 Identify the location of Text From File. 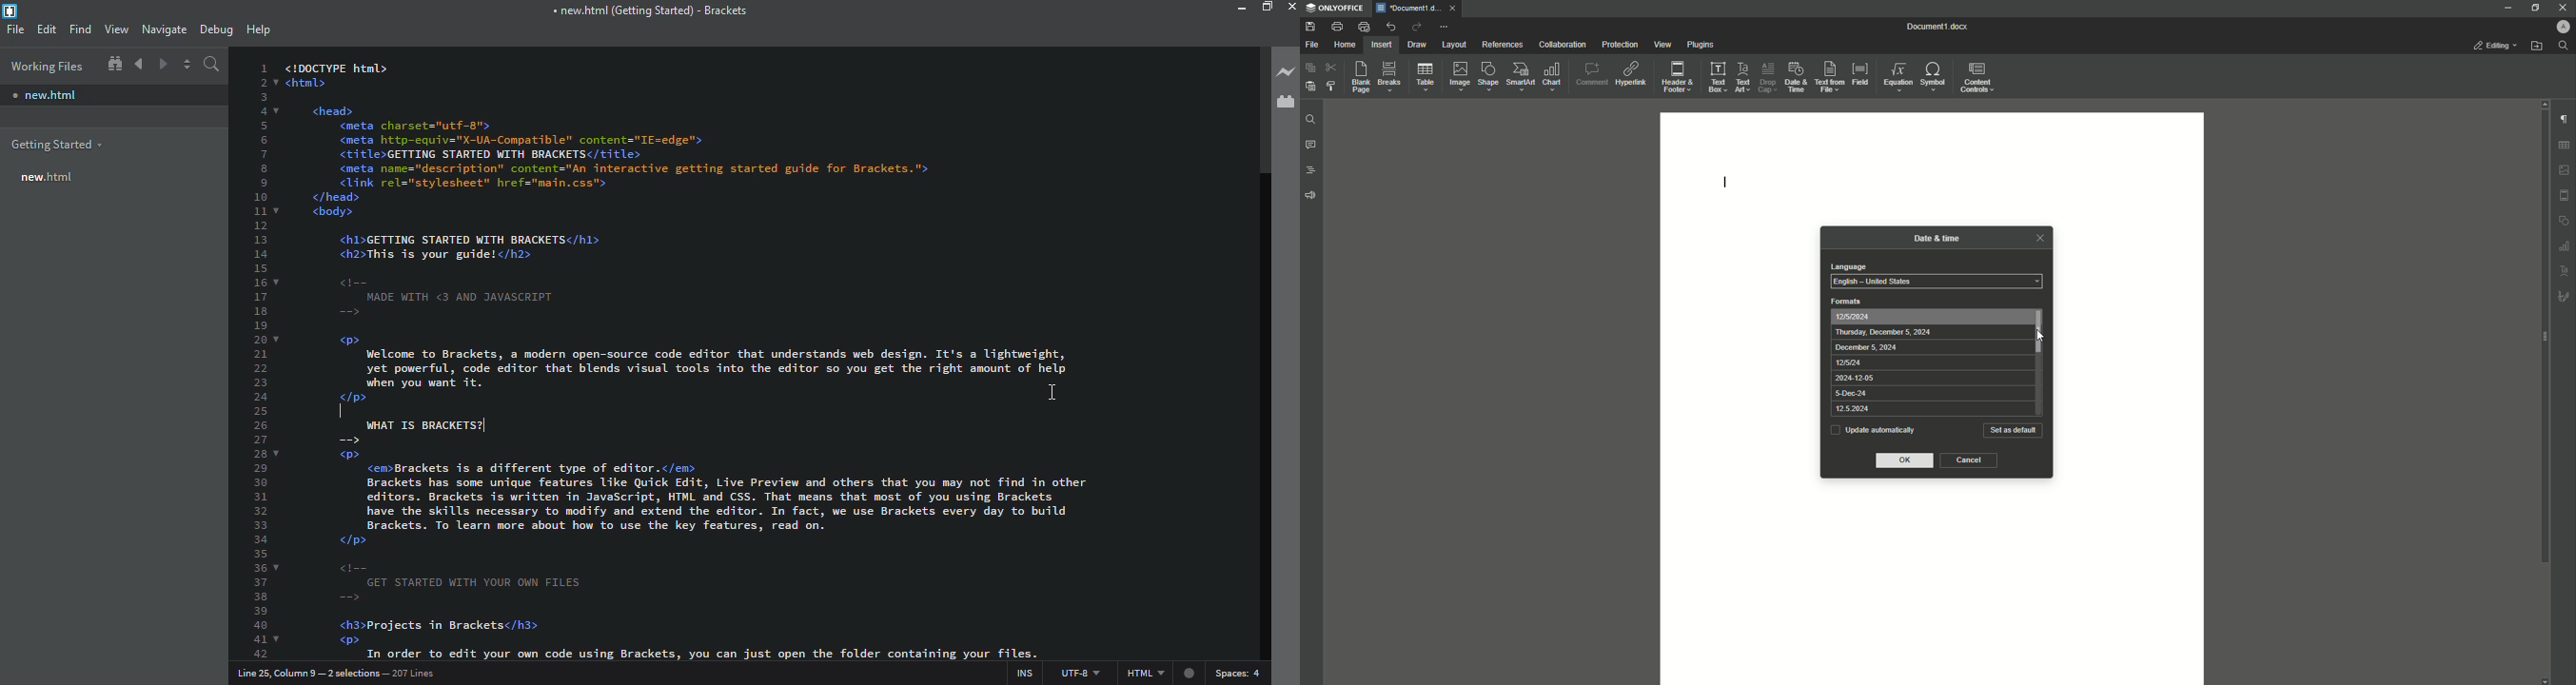
(1830, 77).